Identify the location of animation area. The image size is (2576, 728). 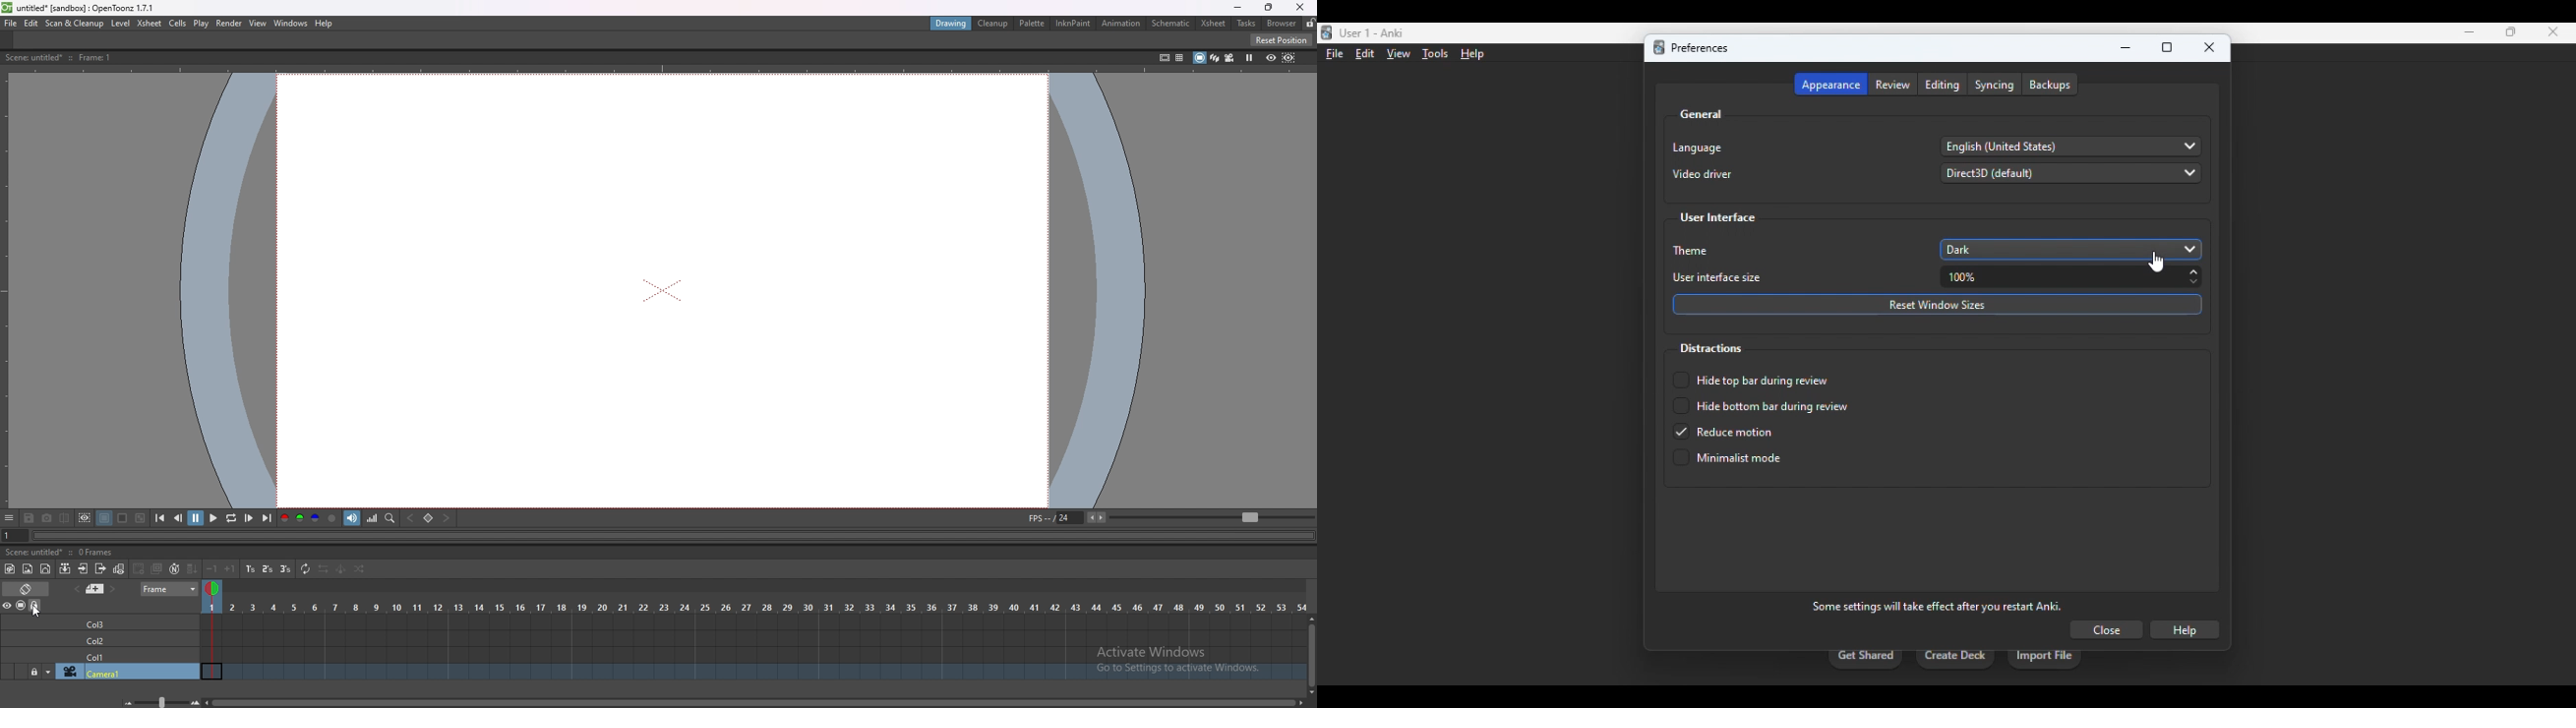
(664, 290).